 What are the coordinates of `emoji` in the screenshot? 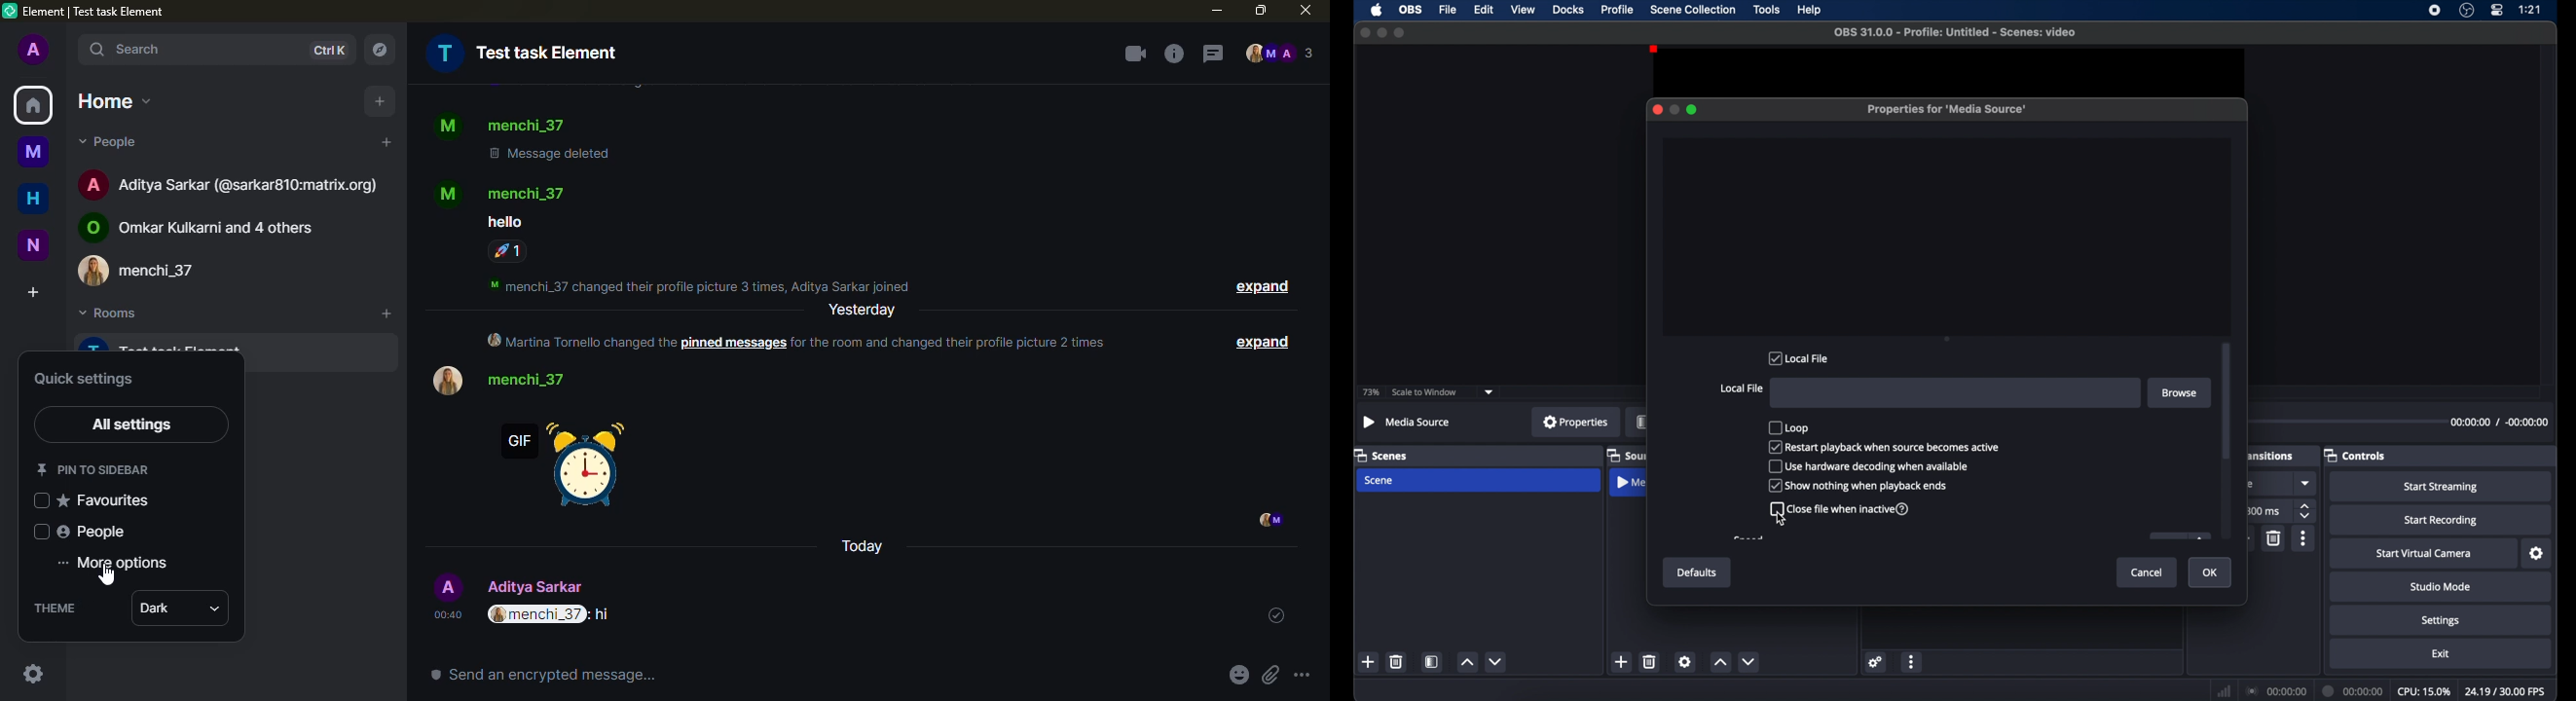 It's located at (1238, 676).